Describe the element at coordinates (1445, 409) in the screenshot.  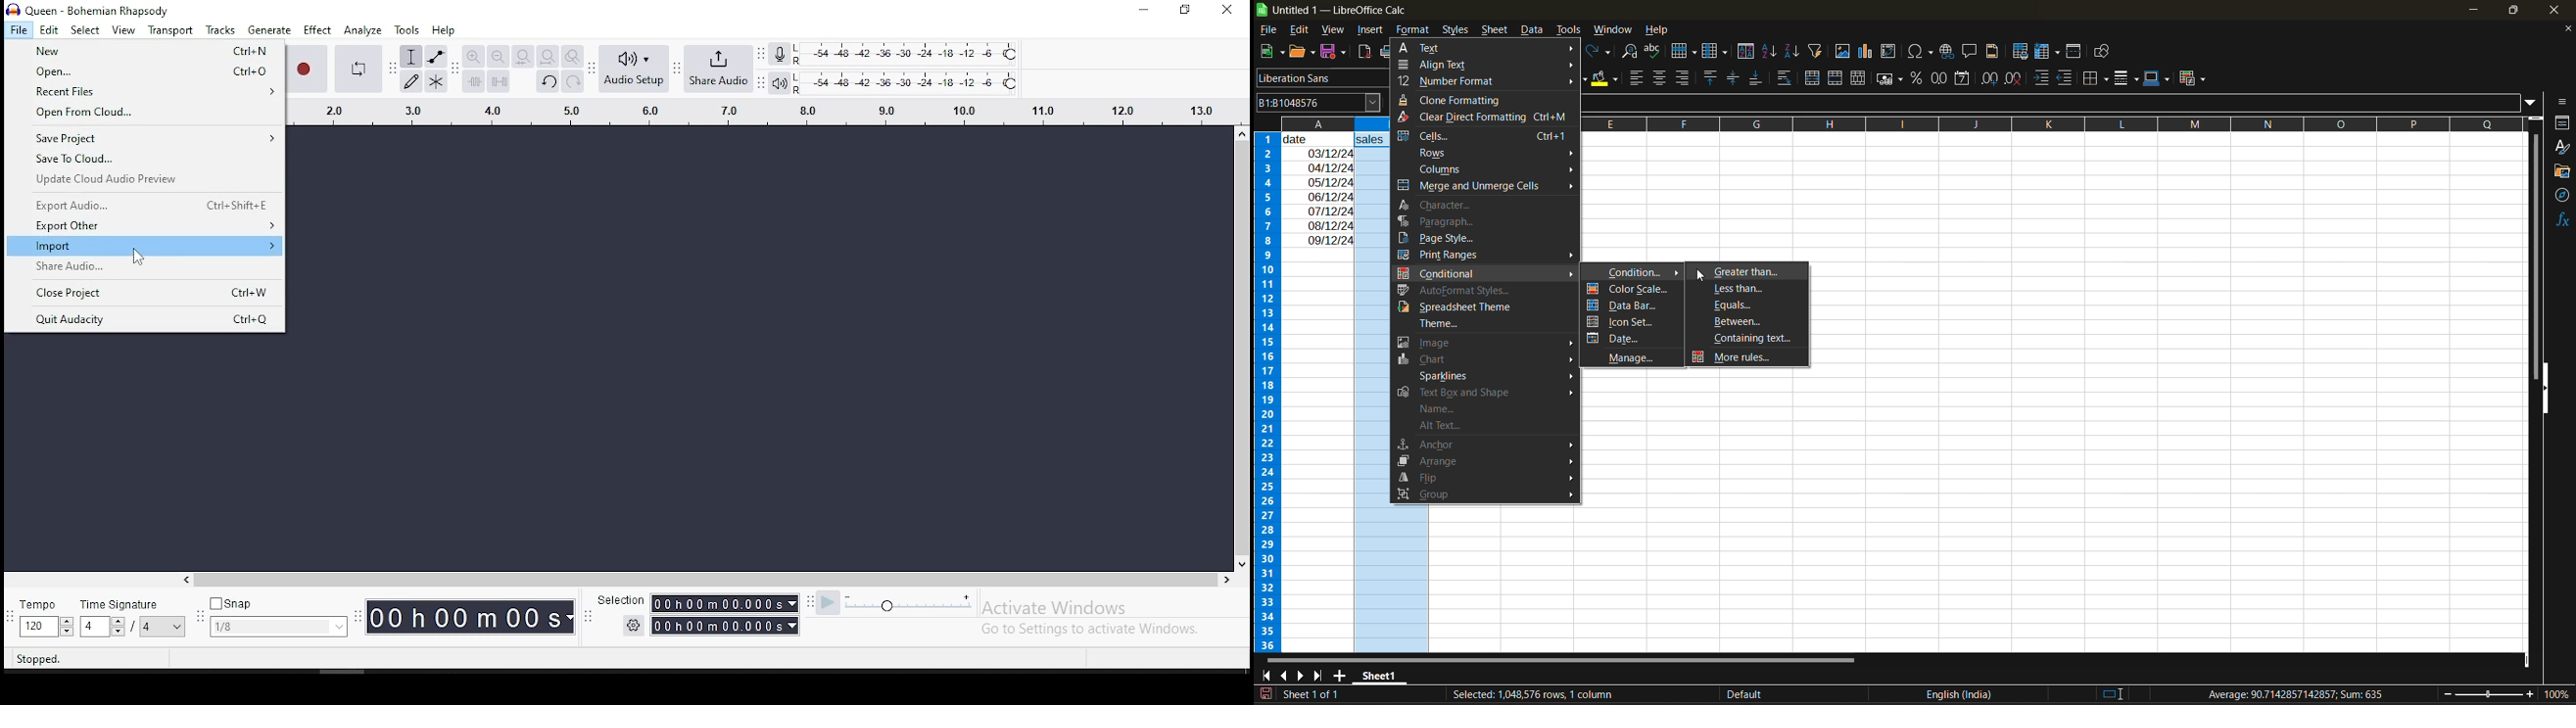
I see `name` at that location.